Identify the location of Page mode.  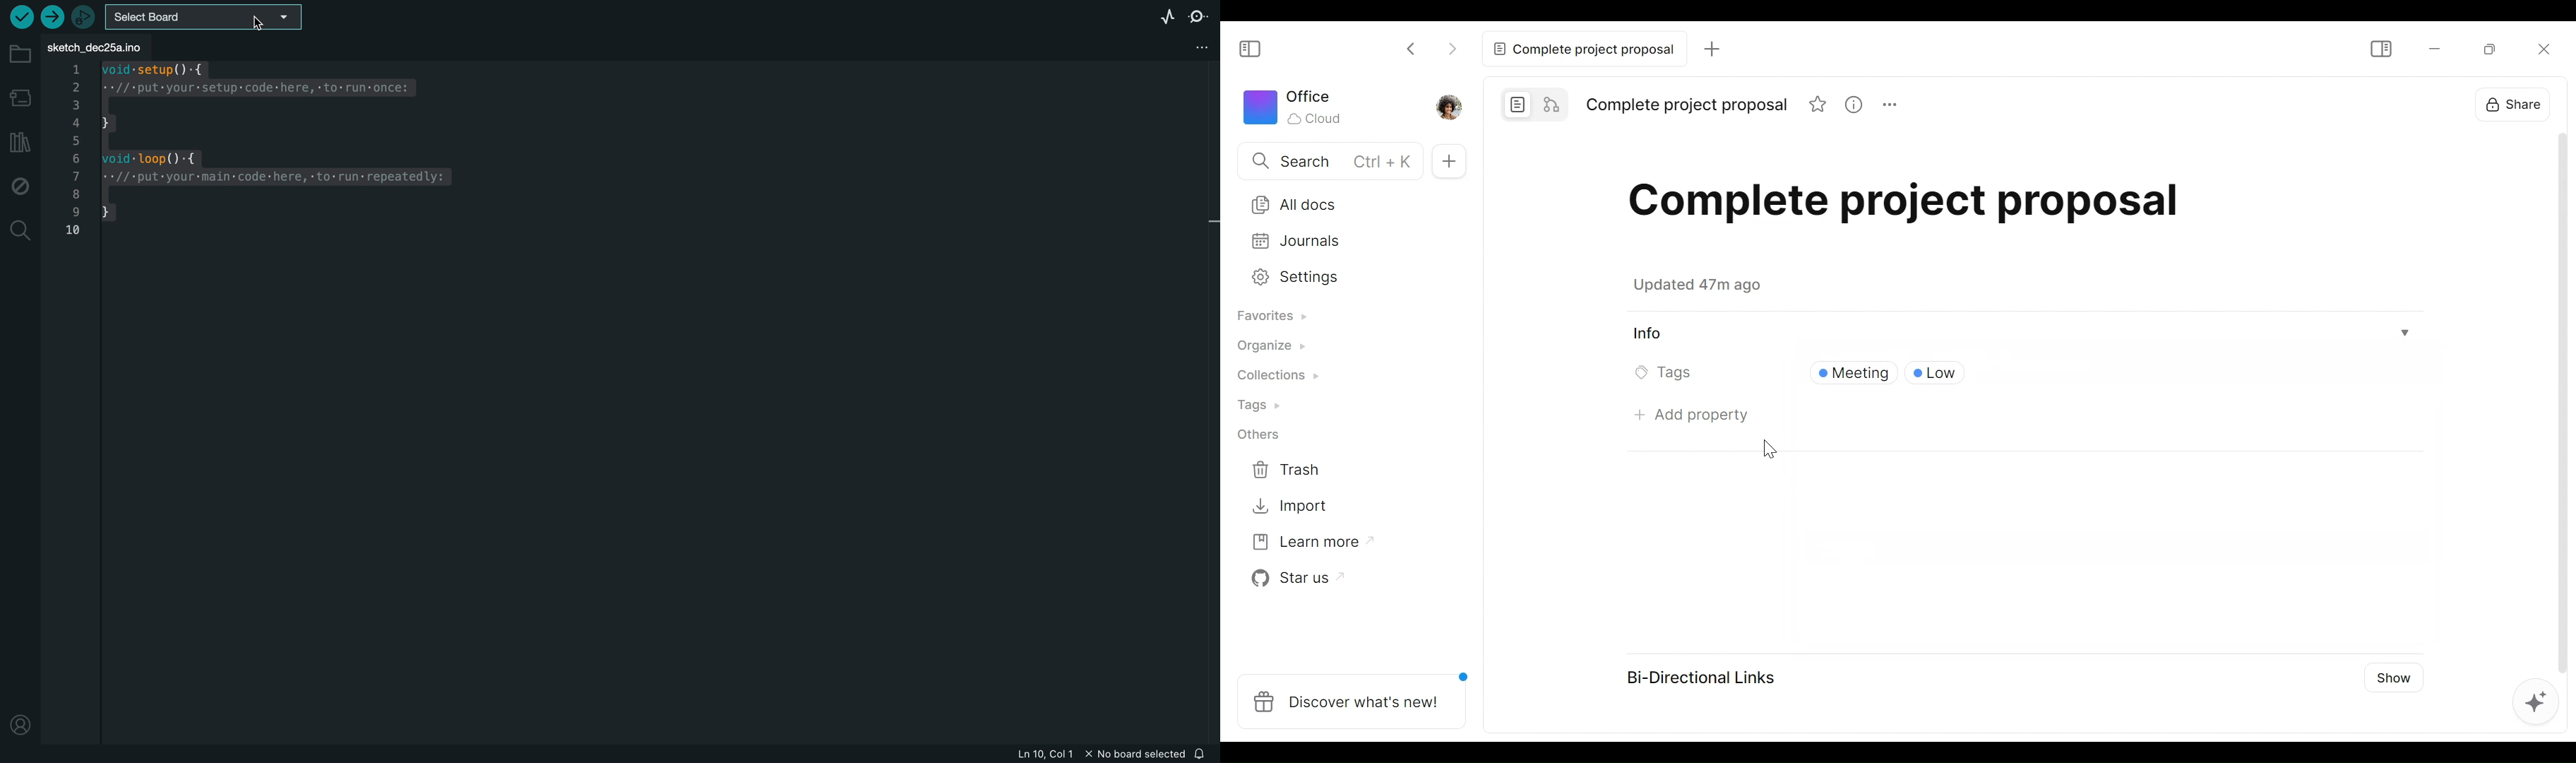
(1515, 102).